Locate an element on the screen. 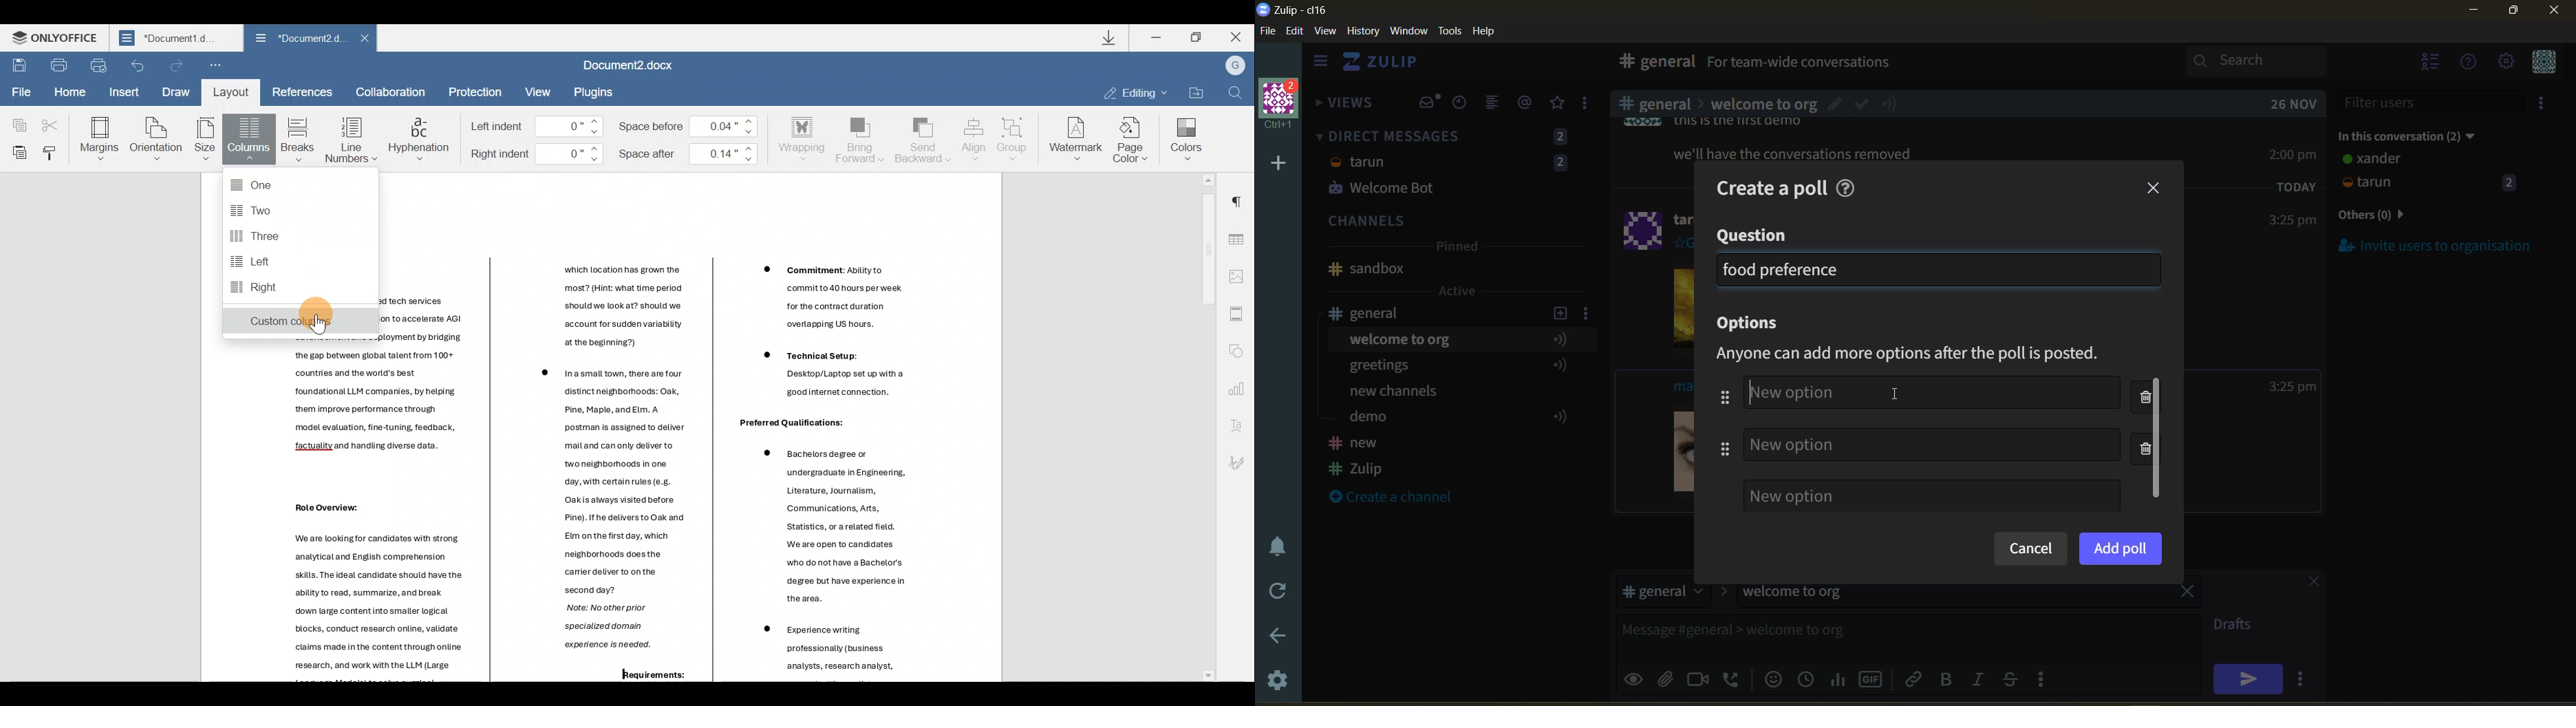 The width and height of the screenshot is (2576, 728). personal menu is located at coordinates (2542, 63).